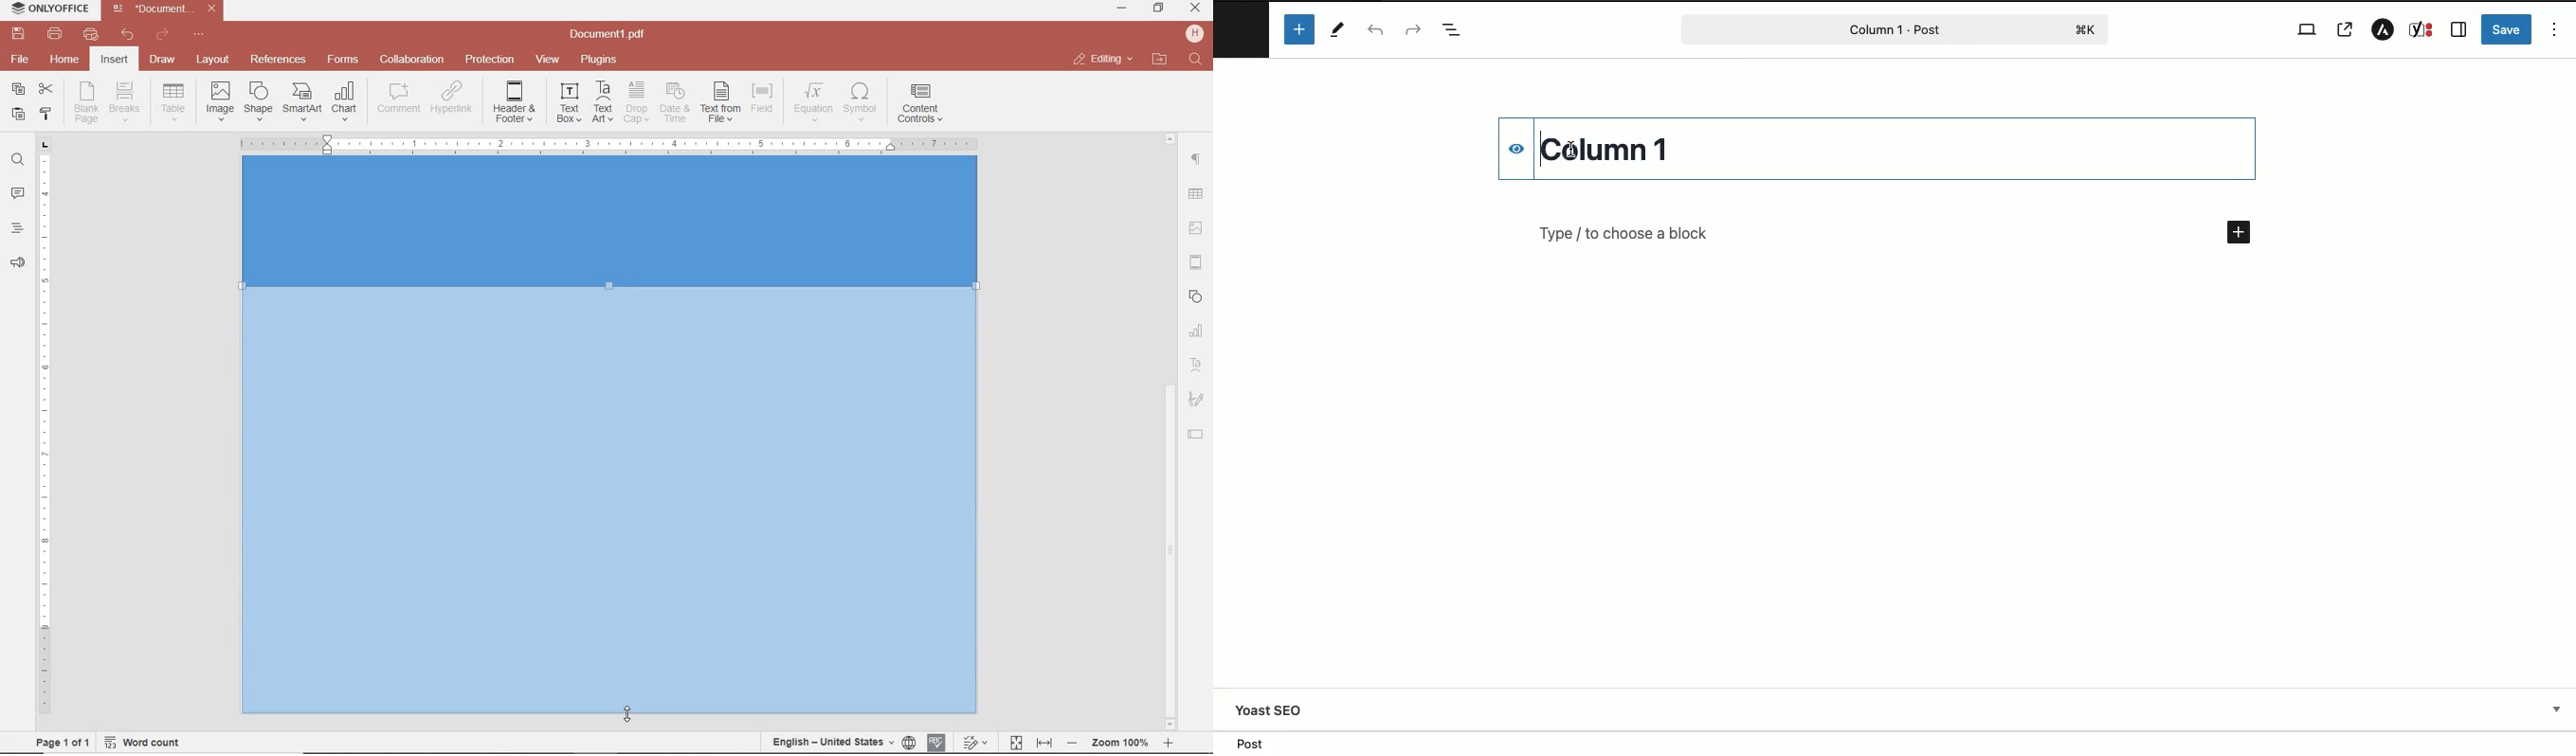 The height and width of the screenshot is (756, 2576). Describe the element at coordinates (343, 59) in the screenshot. I see `forms` at that location.